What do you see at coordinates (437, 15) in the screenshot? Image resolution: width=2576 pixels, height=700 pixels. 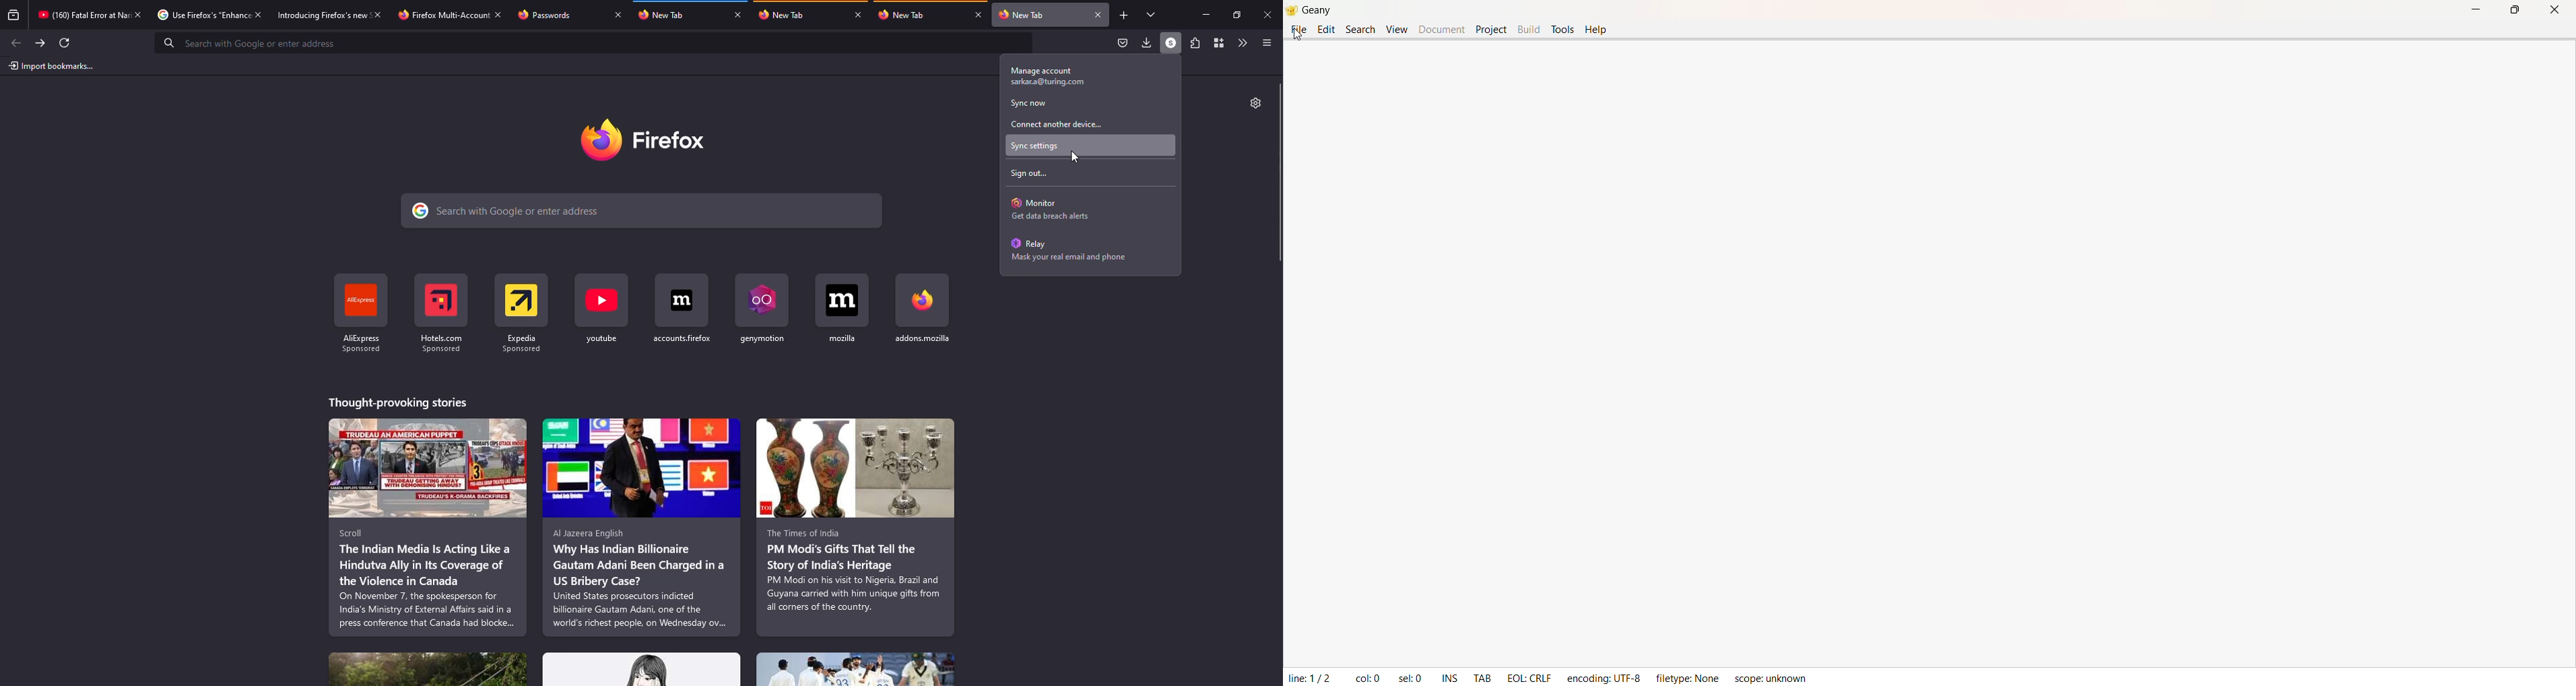 I see `tab` at bounding box center [437, 15].